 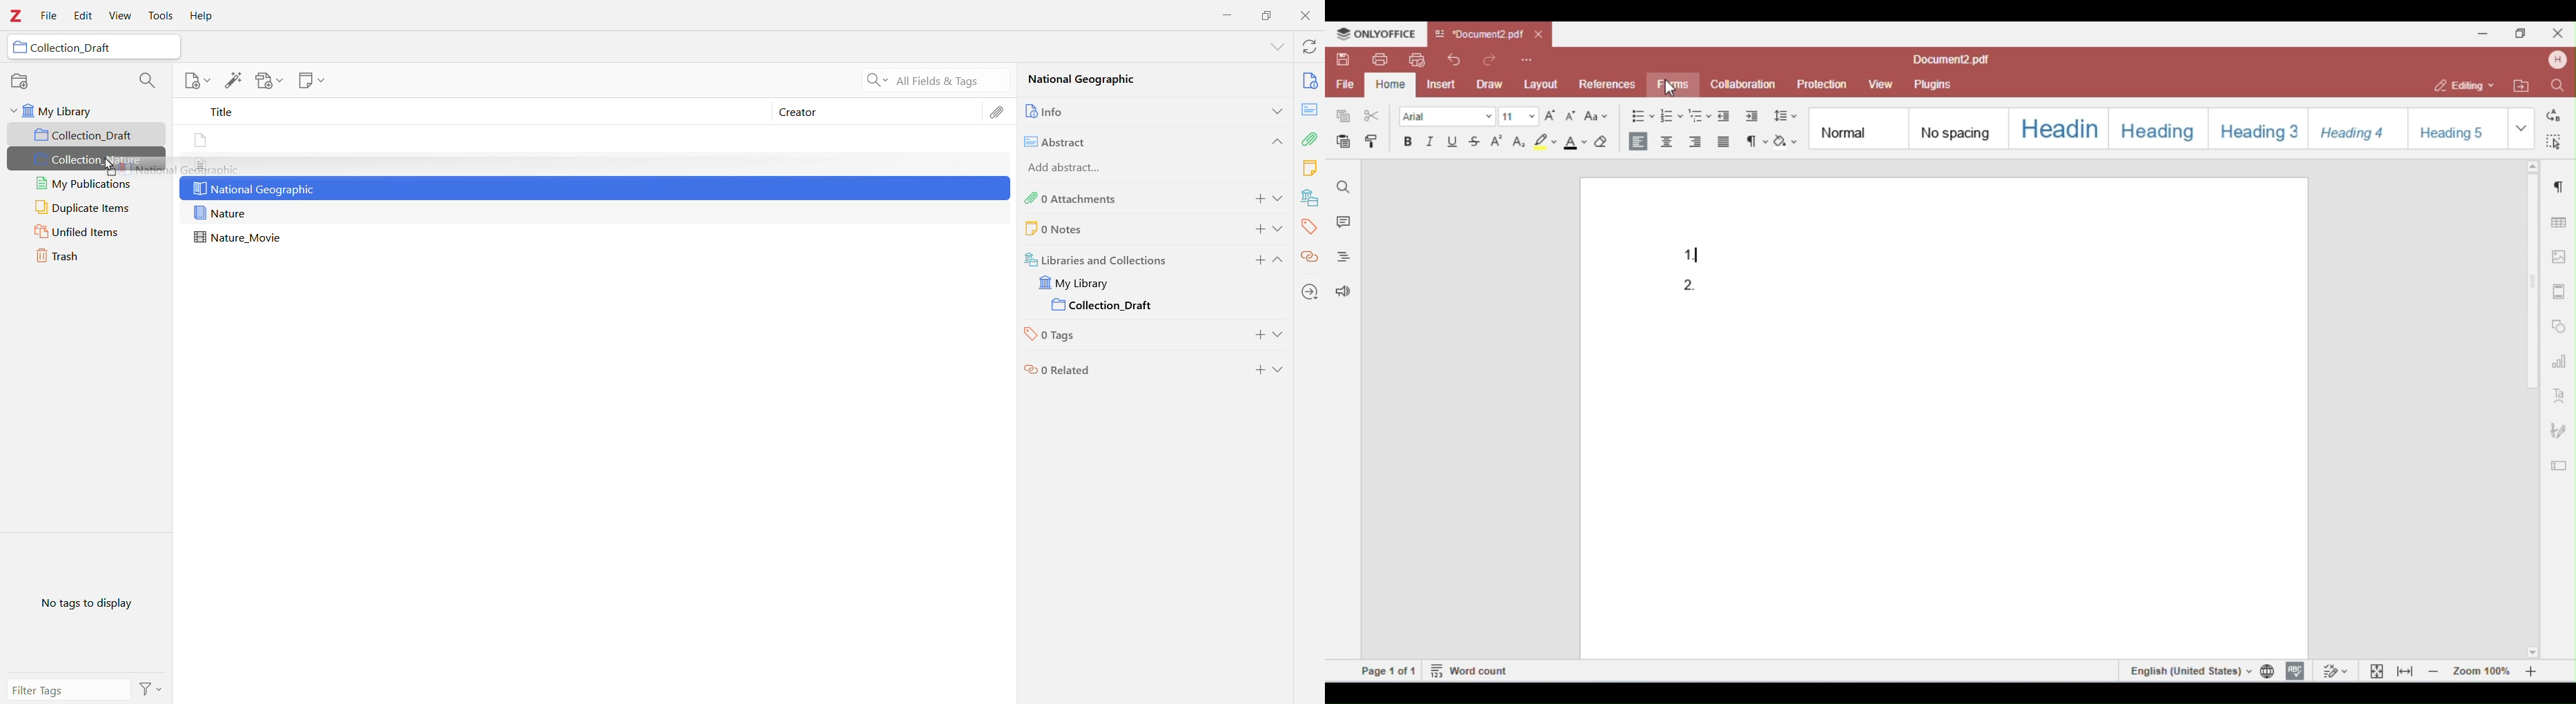 I want to click on Abstract, so click(x=1310, y=109).